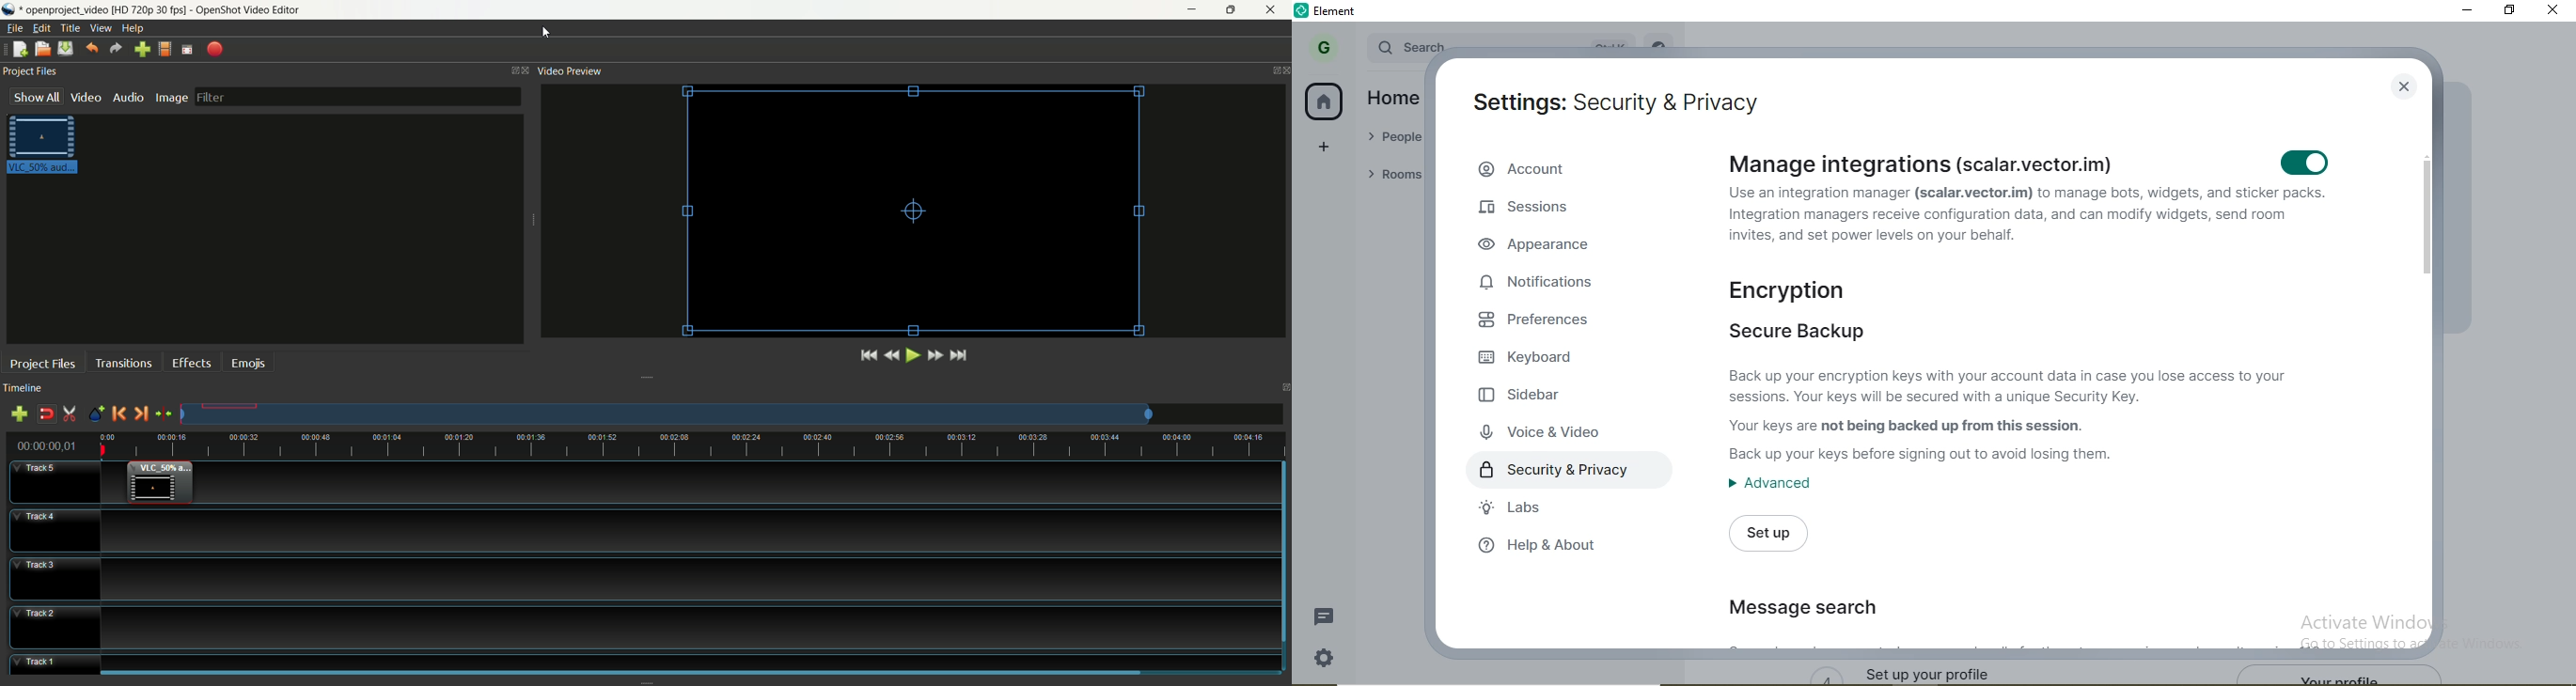  What do you see at coordinates (1951, 671) in the screenshot?
I see `set up your profile` at bounding box center [1951, 671].